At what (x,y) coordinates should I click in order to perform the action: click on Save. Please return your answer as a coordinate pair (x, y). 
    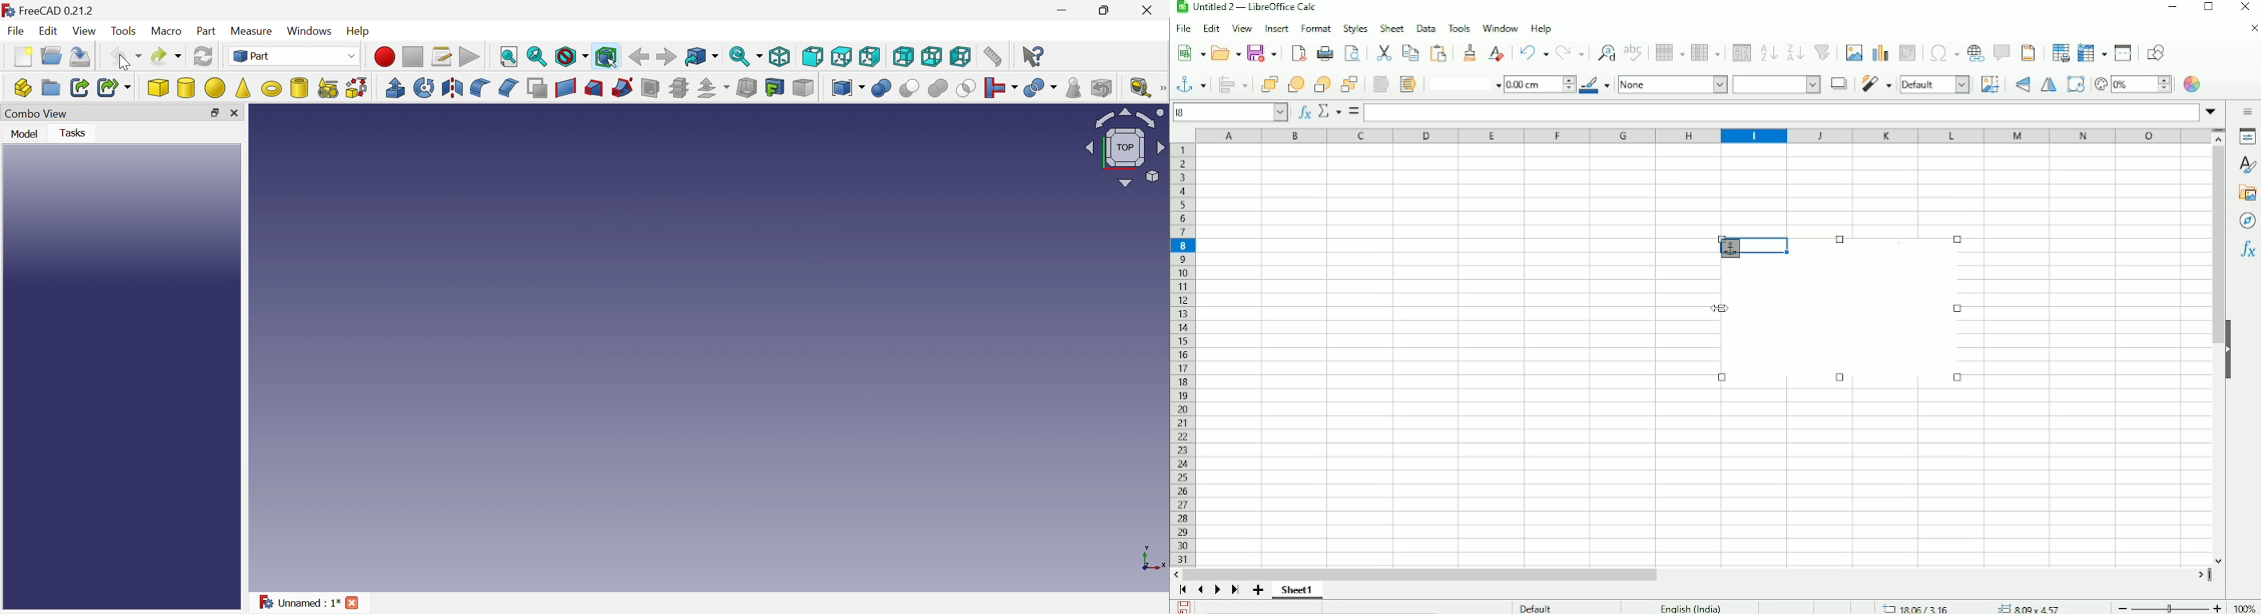
    Looking at the image, I should click on (1262, 54).